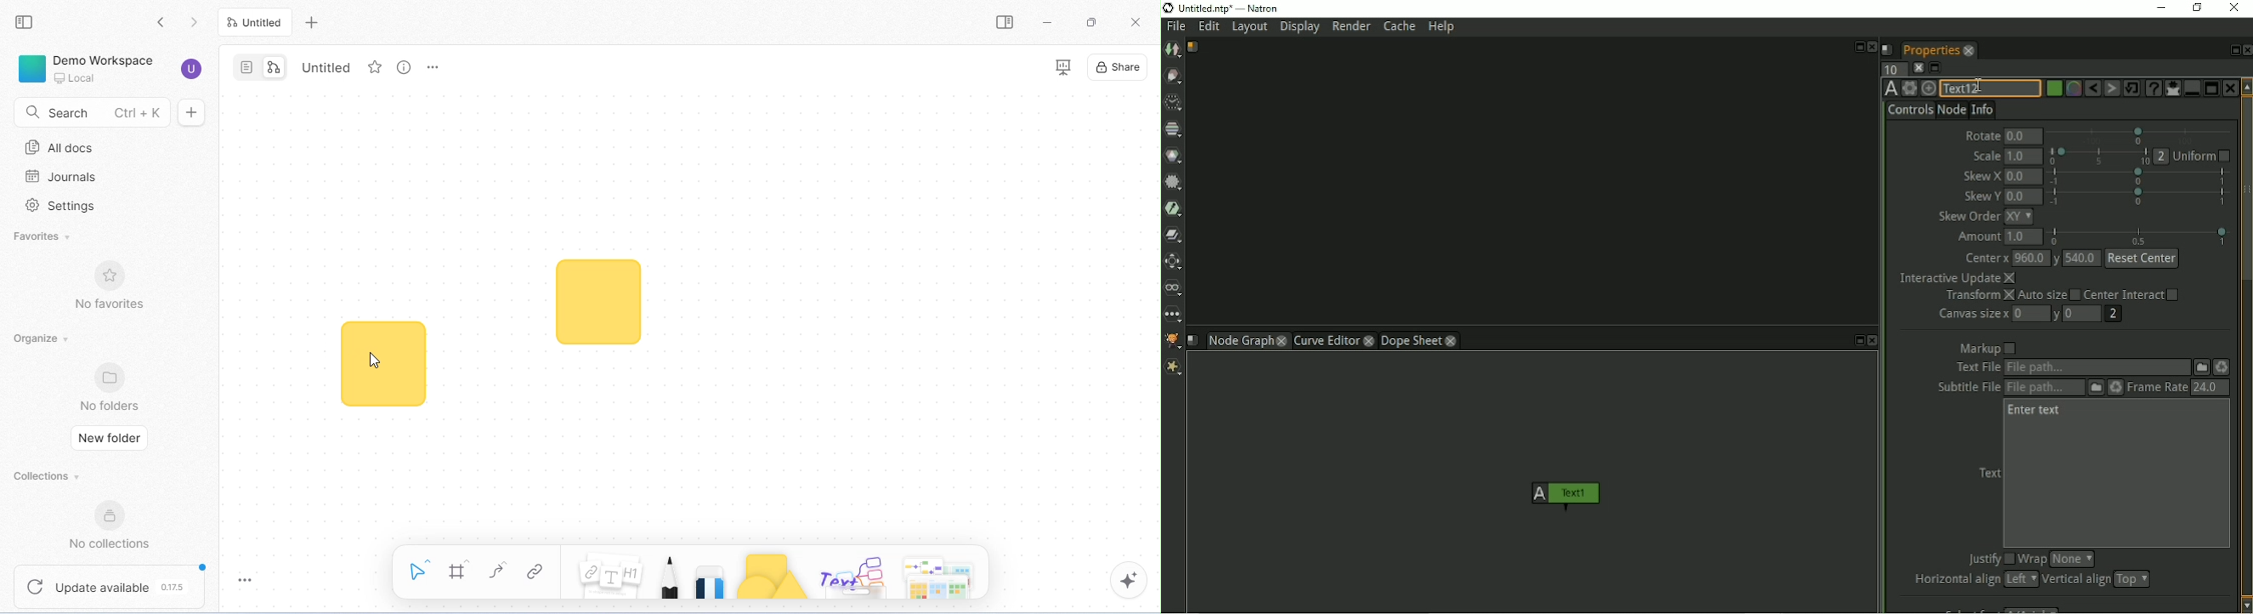 This screenshot has width=2268, height=616. Describe the element at coordinates (1978, 83) in the screenshot. I see `cursor` at that location.